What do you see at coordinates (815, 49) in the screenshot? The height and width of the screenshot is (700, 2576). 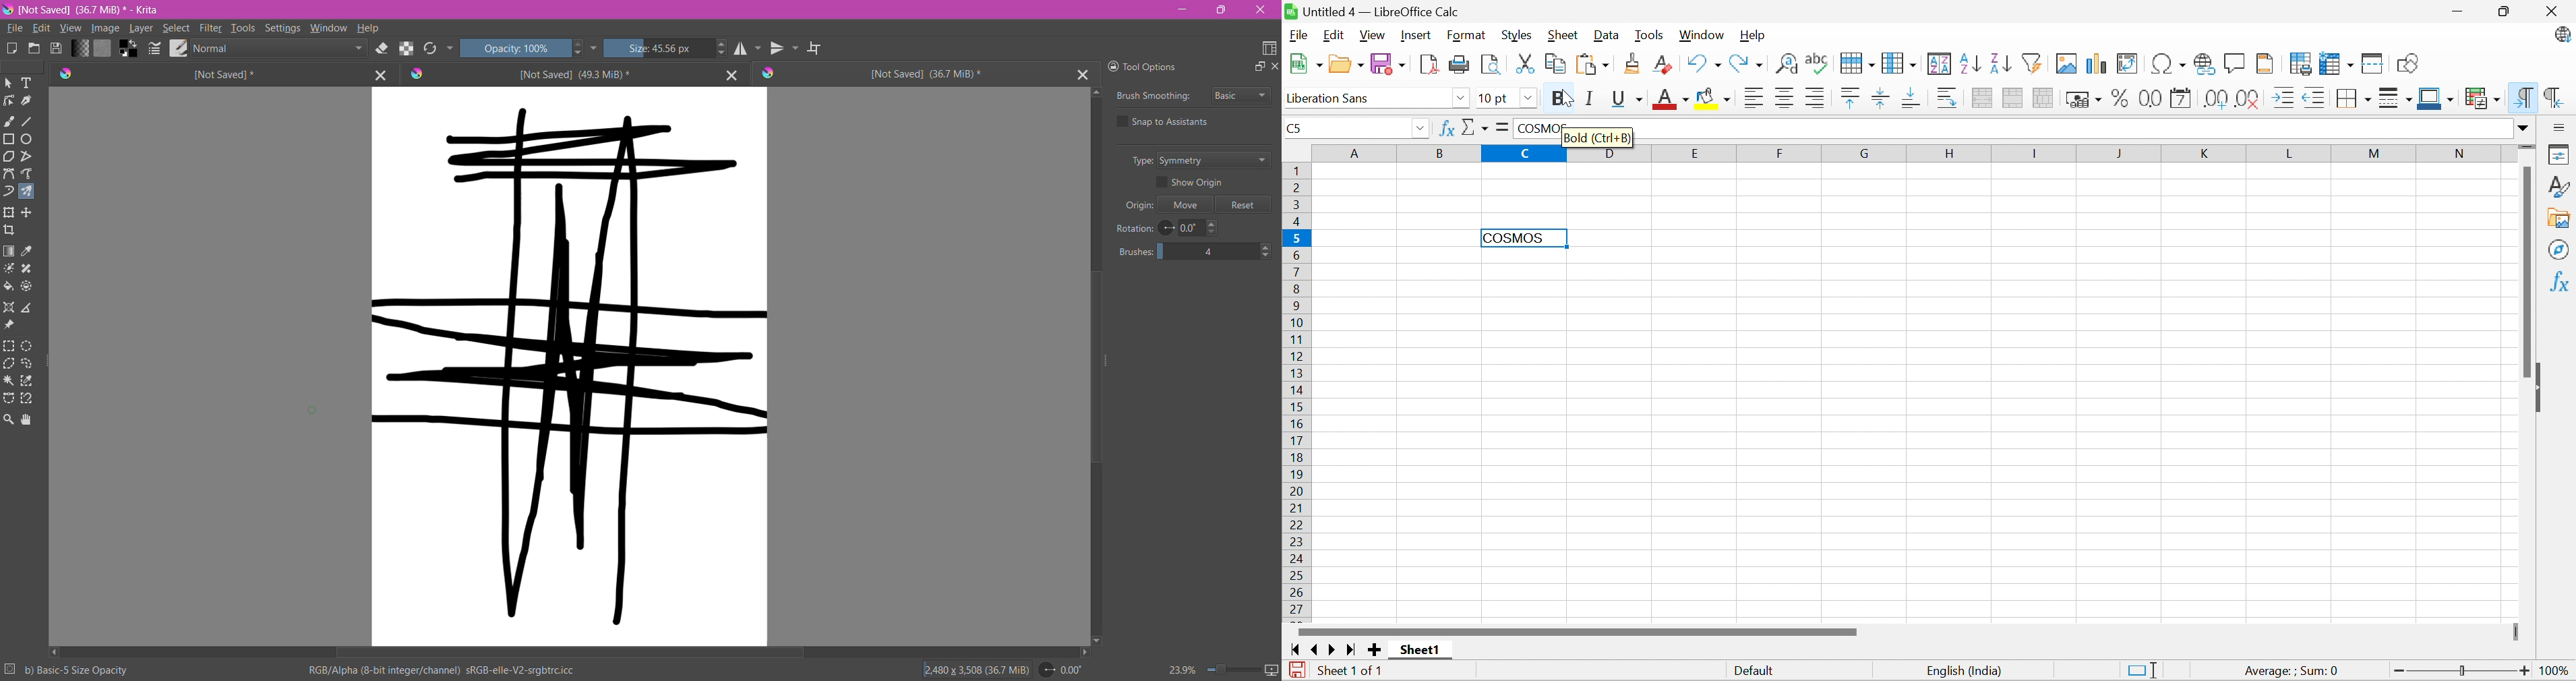 I see `Wrap Around Mode` at bounding box center [815, 49].